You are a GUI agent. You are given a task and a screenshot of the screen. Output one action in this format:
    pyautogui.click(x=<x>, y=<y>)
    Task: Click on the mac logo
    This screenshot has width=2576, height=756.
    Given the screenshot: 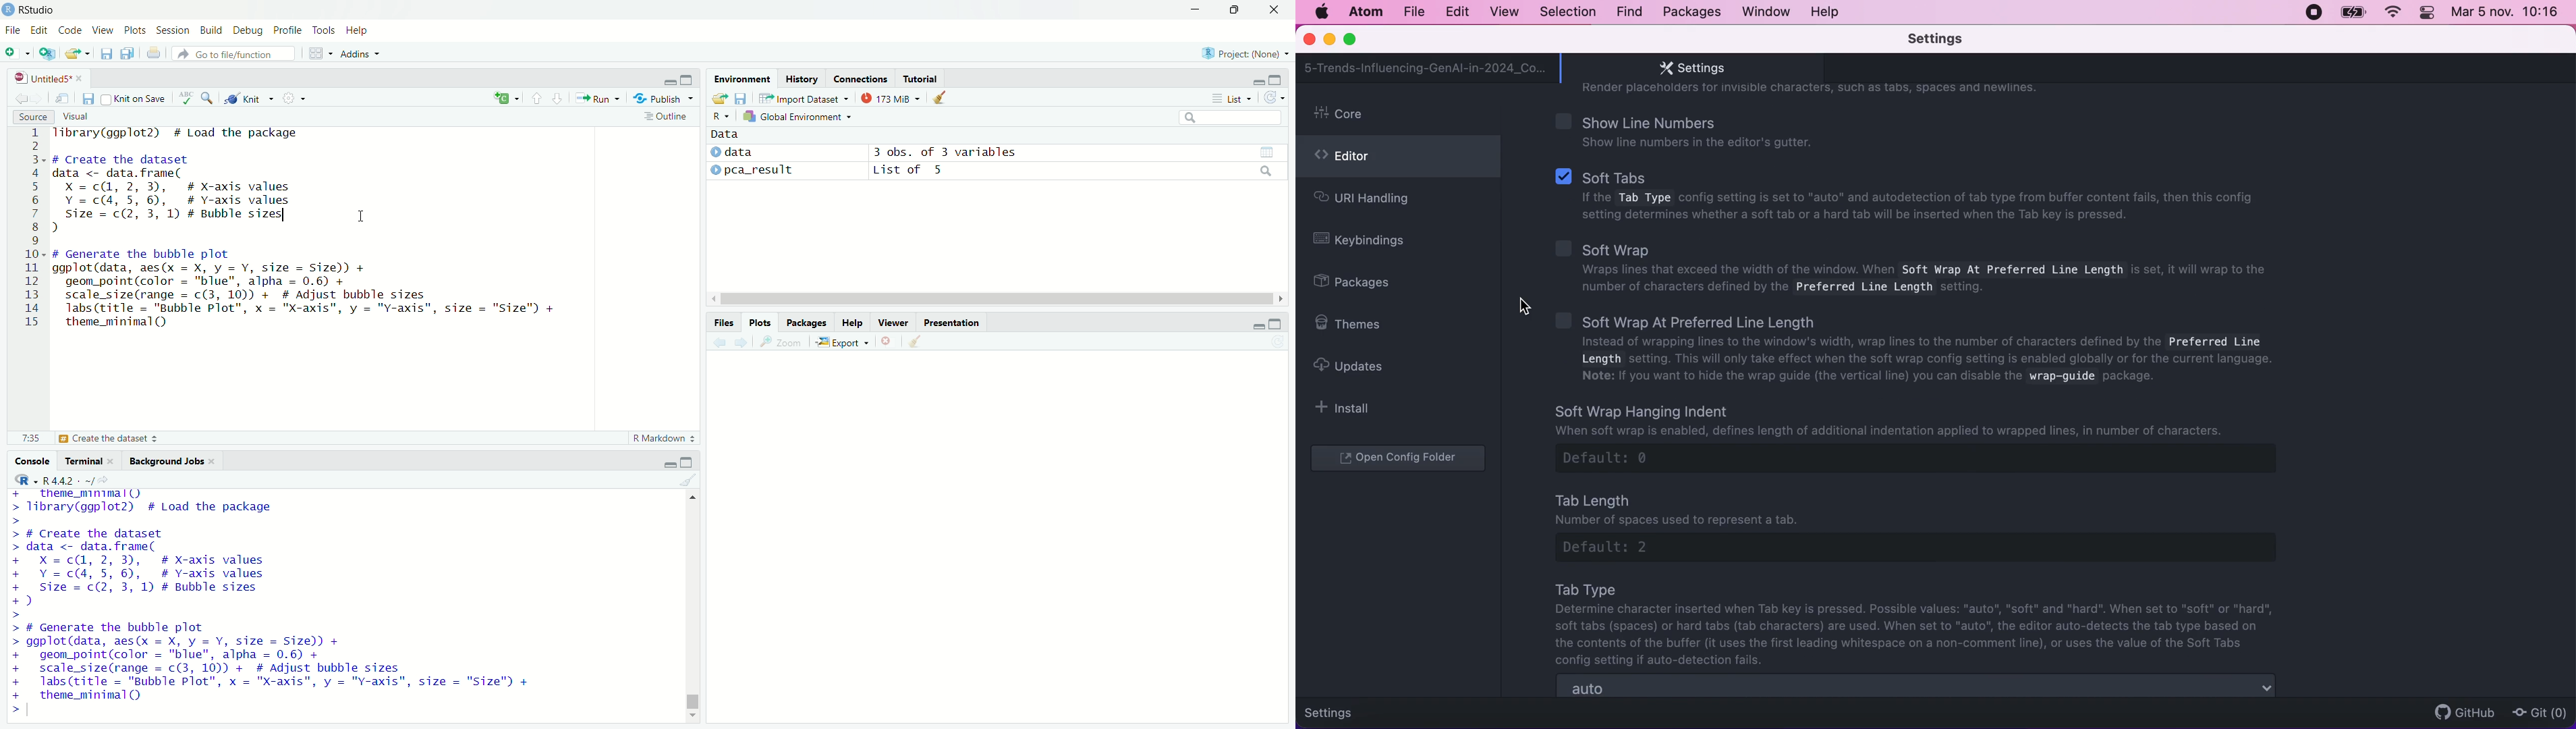 What is the action you would take?
    pyautogui.click(x=1321, y=12)
    